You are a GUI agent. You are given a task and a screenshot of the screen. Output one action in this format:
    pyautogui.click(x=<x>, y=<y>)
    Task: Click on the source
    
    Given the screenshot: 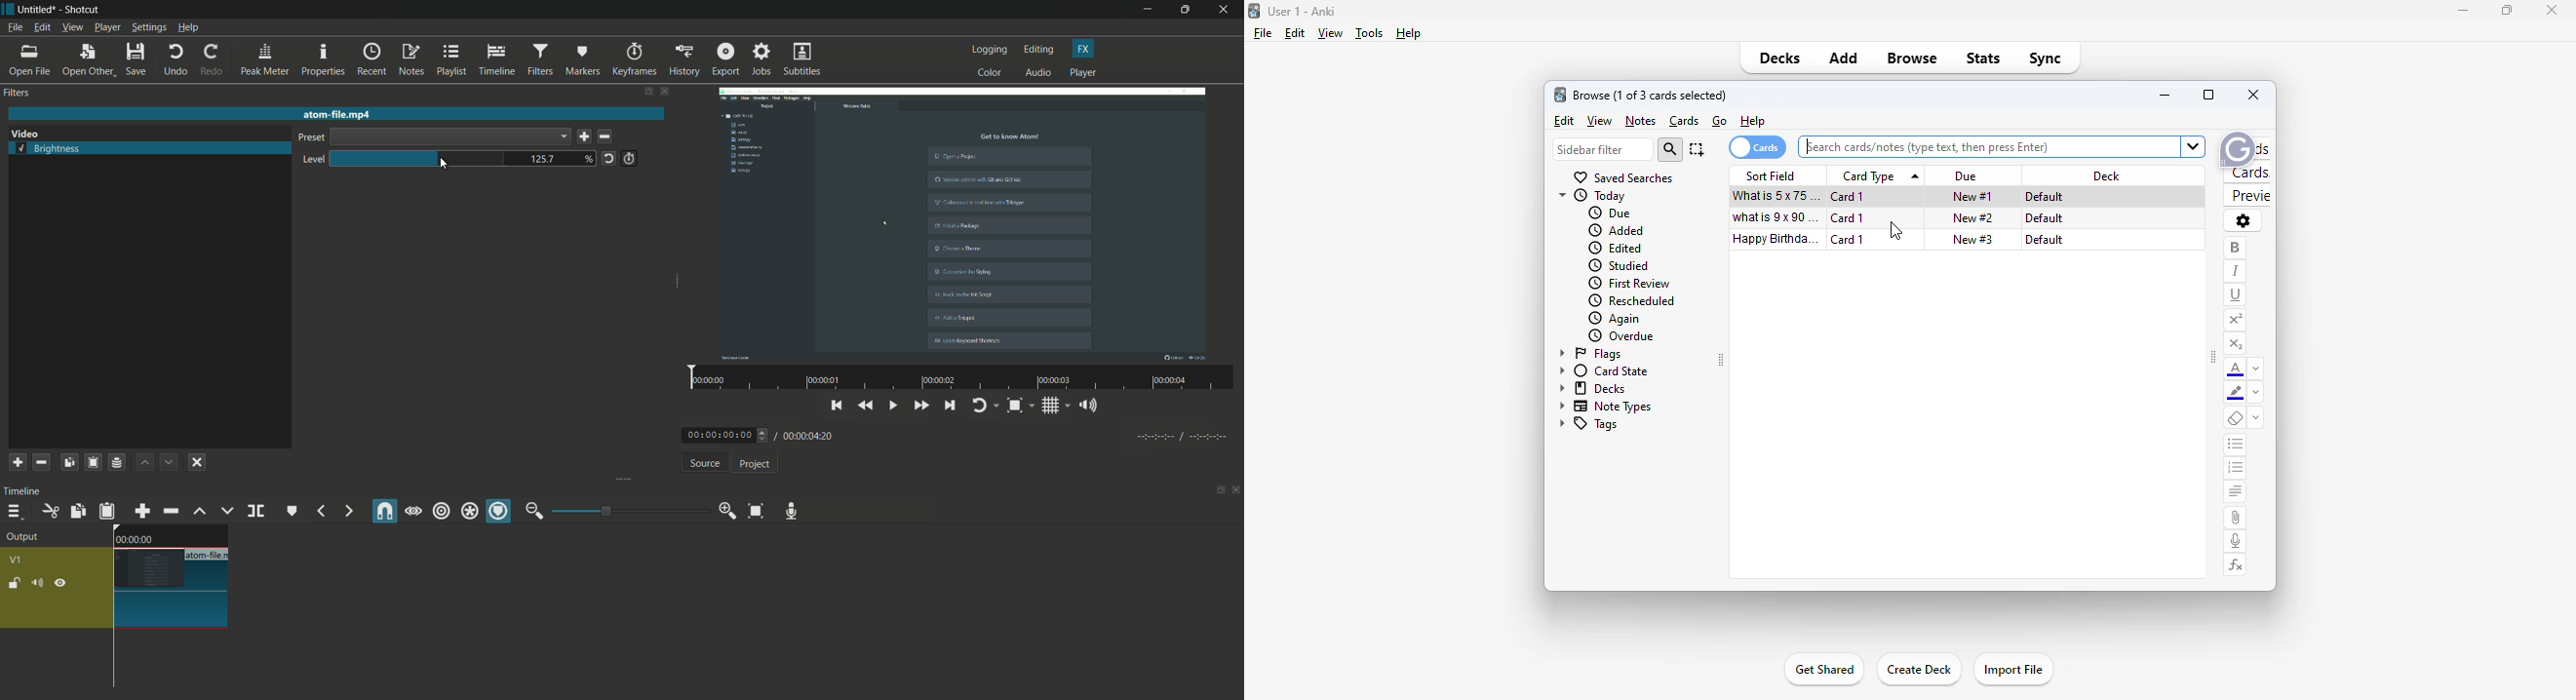 What is the action you would take?
    pyautogui.click(x=705, y=465)
    